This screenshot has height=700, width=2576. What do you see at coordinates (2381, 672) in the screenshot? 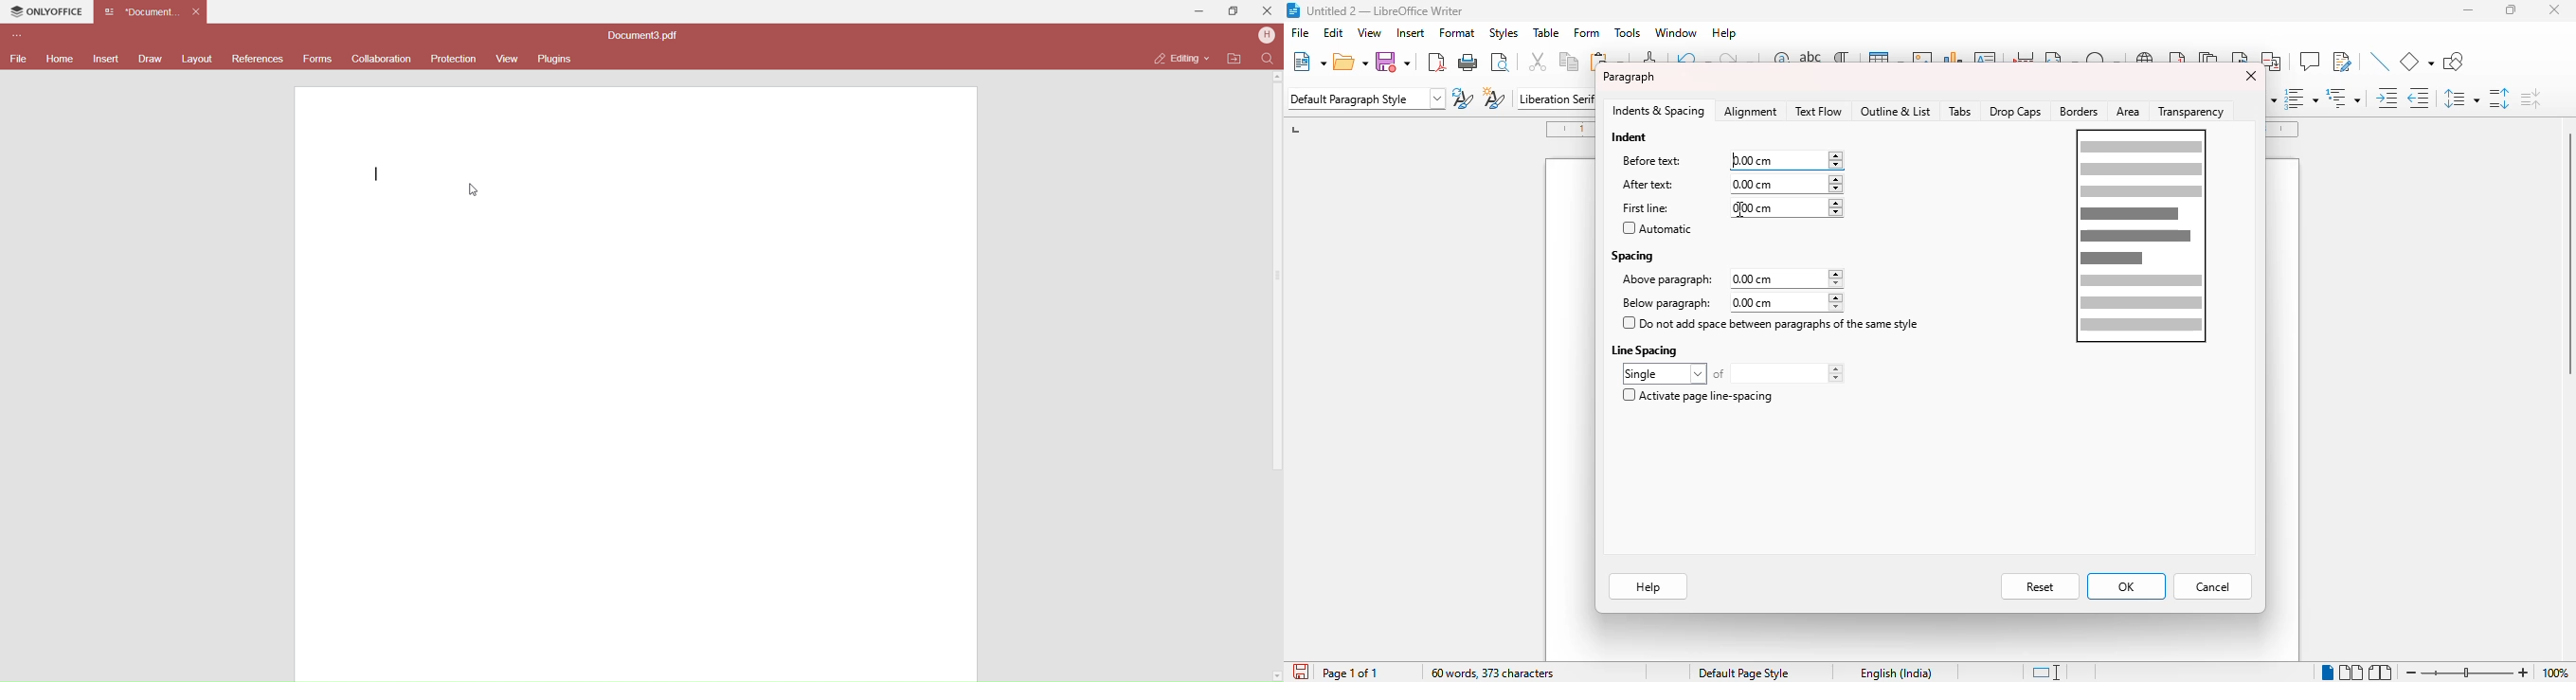
I see `book view` at bounding box center [2381, 672].